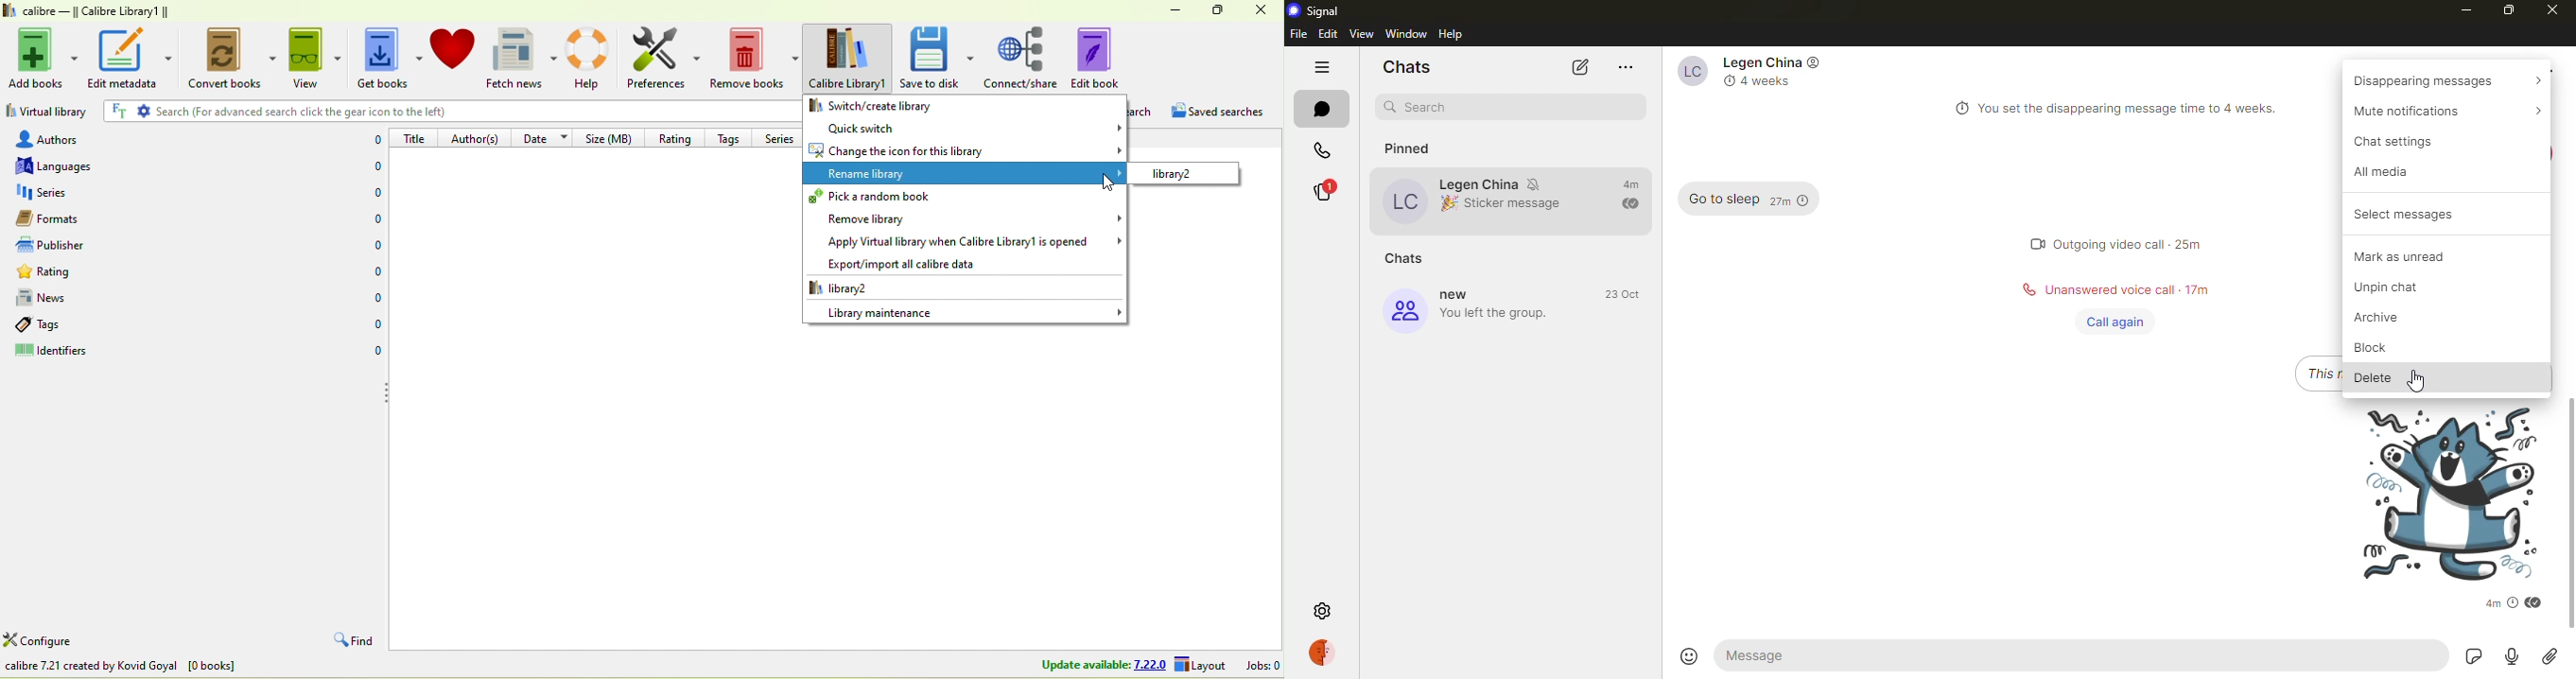 Image resolution: width=2576 pixels, height=700 pixels. What do you see at coordinates (372, 271) in the screenshot?
I see `0` at bounding box center [372, 271].